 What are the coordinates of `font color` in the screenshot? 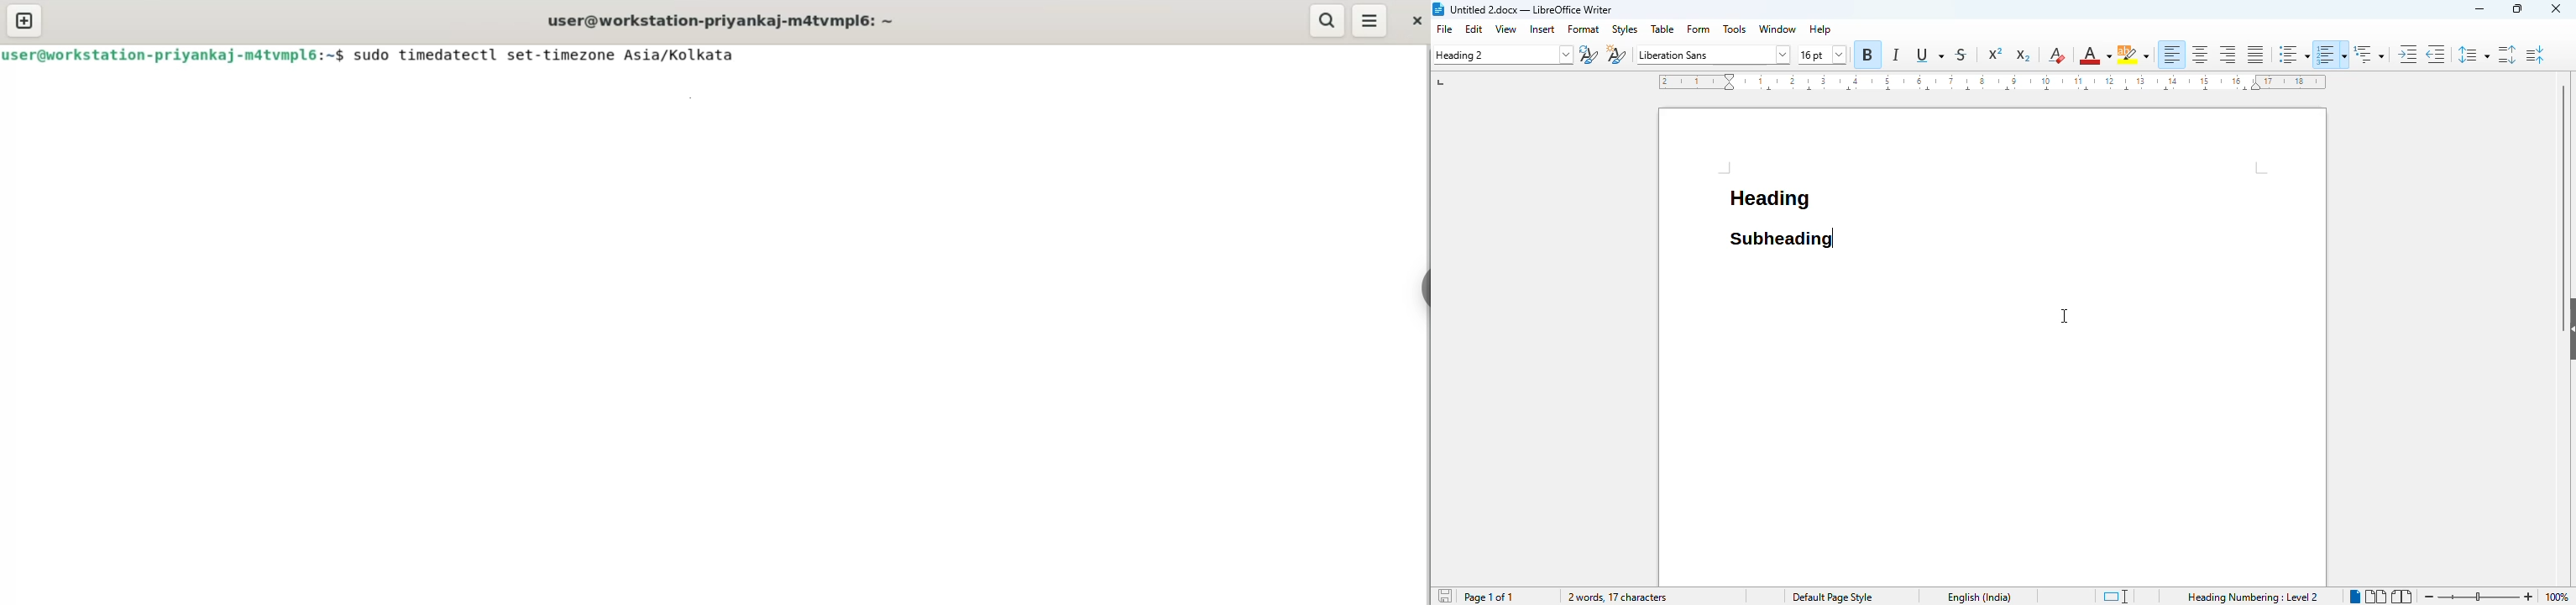 It's located at (2095, 55).